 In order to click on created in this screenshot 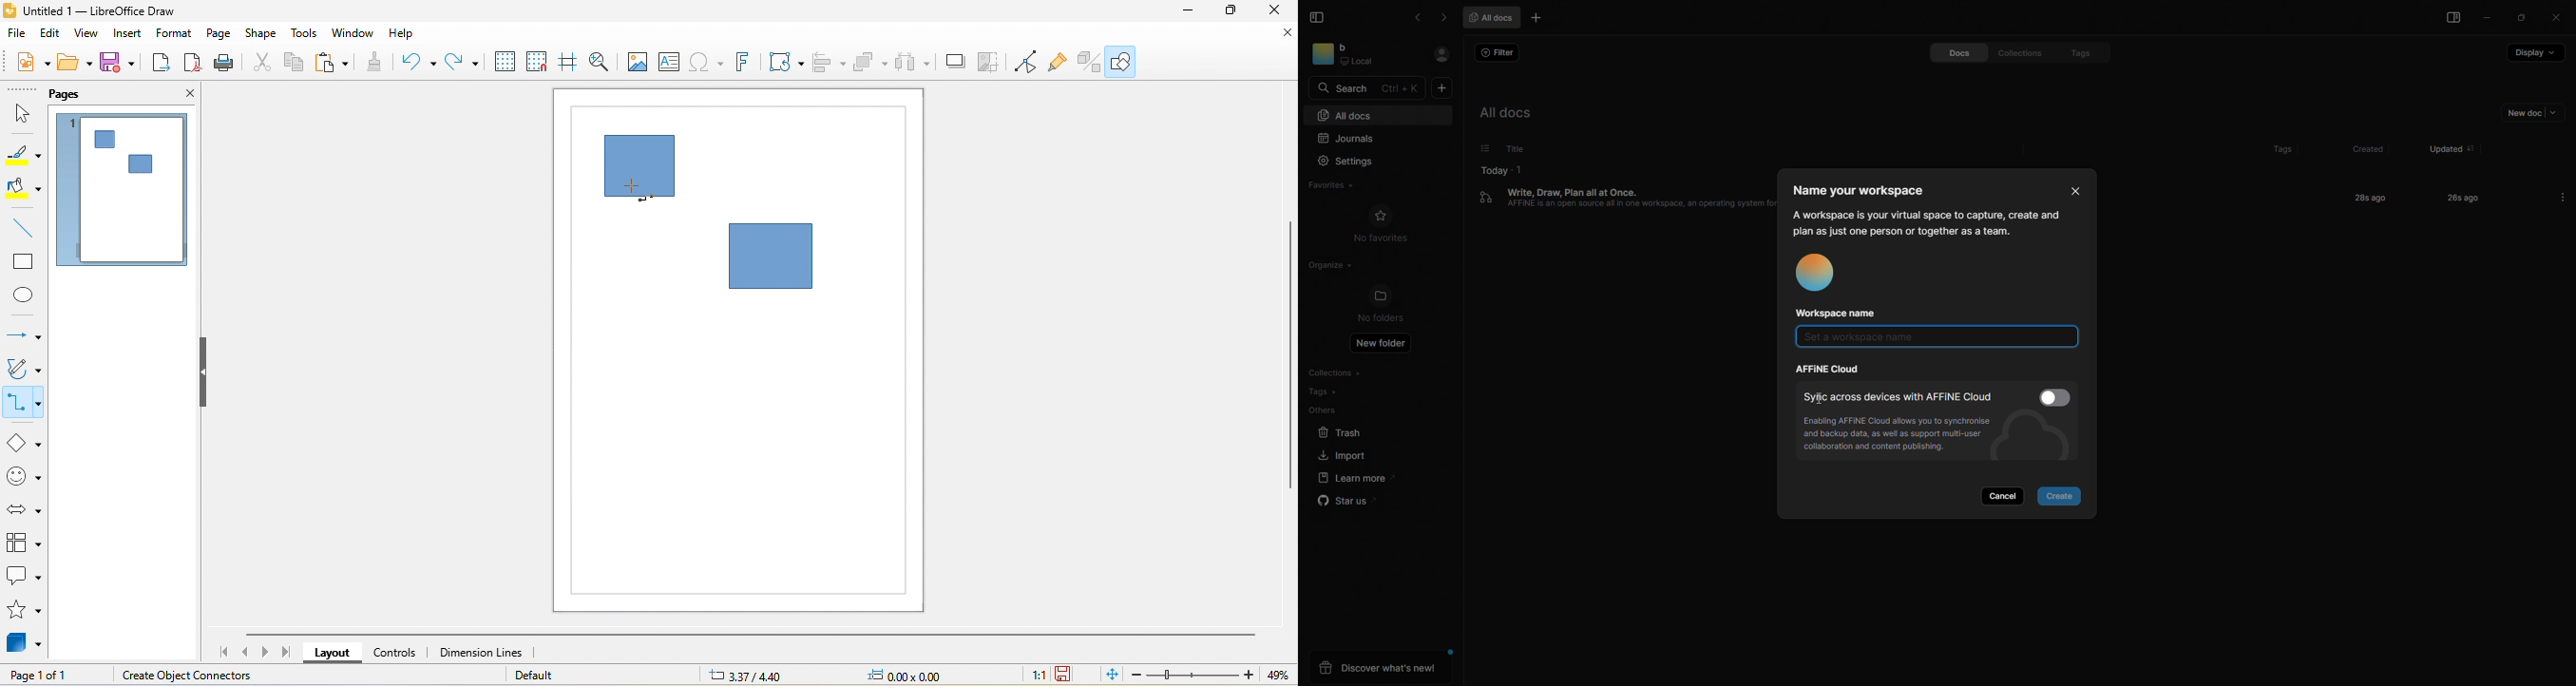, I will do `click(2365, 149)`.